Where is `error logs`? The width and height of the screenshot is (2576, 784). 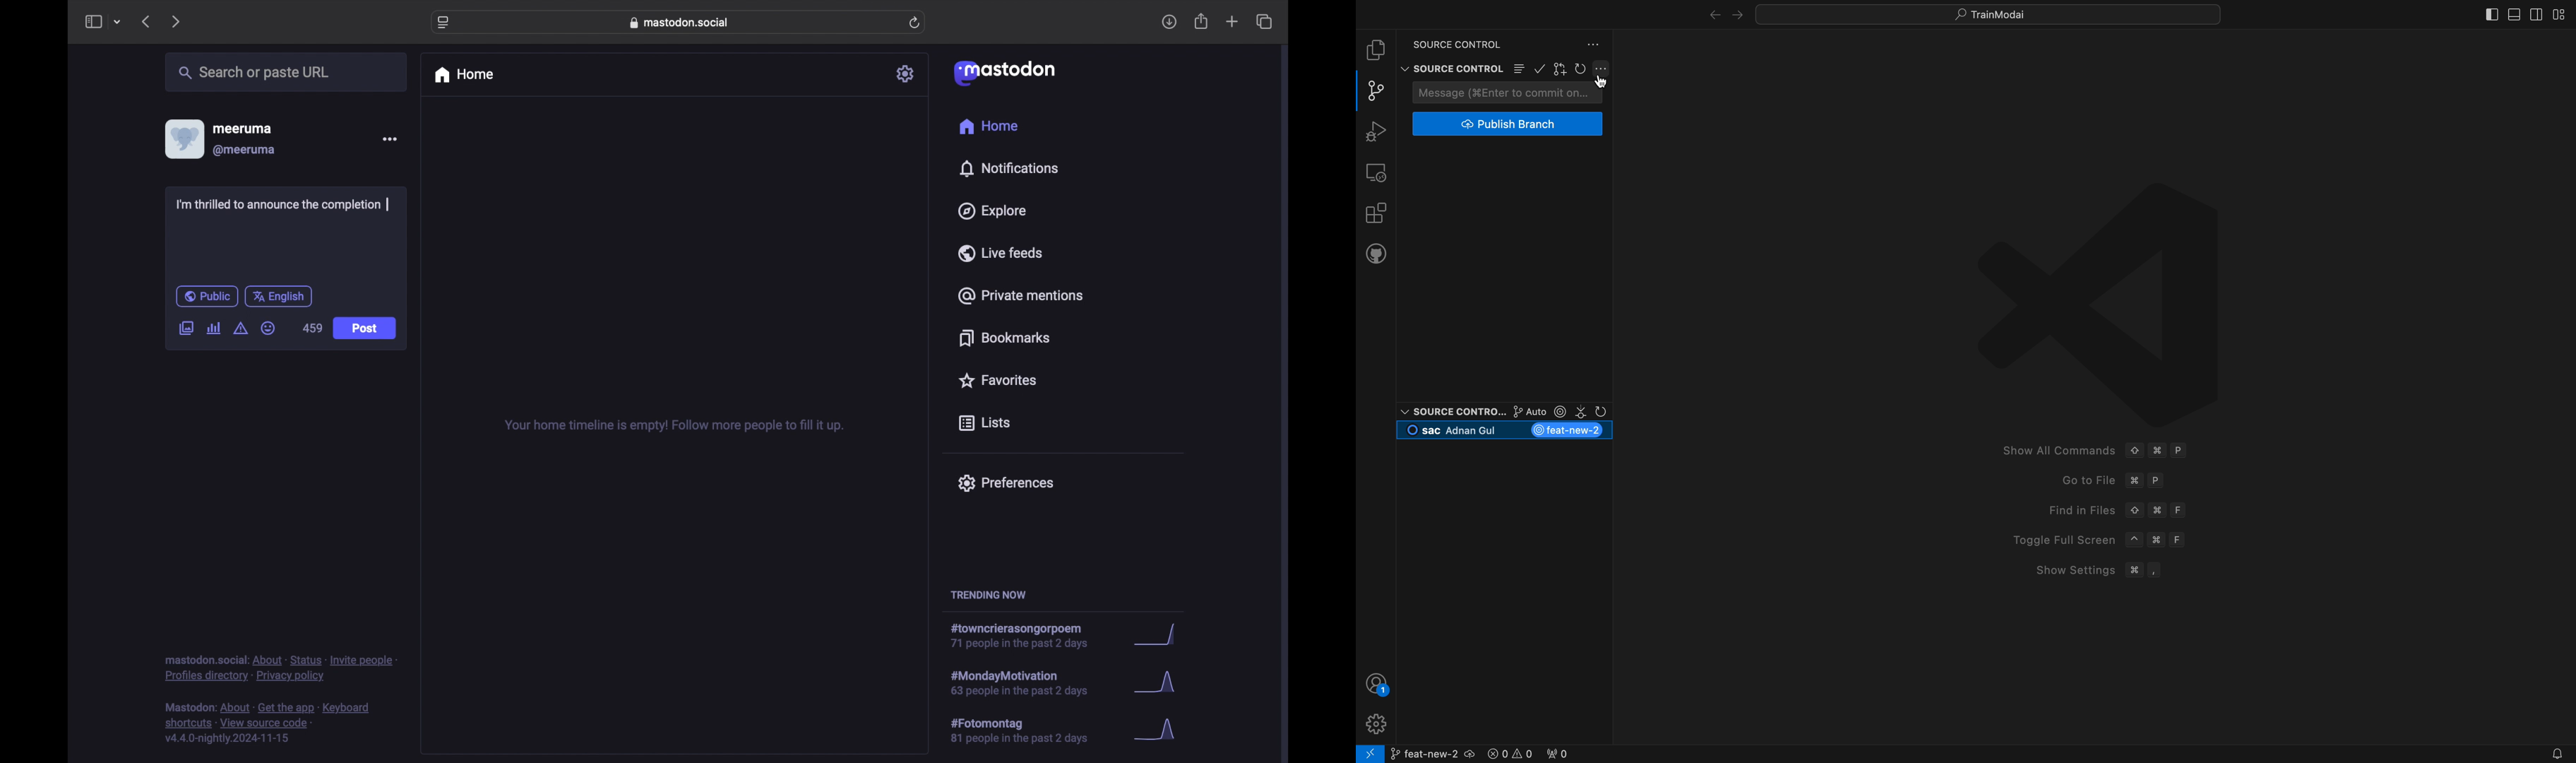 error logs is located at coordinates (1543, 752).